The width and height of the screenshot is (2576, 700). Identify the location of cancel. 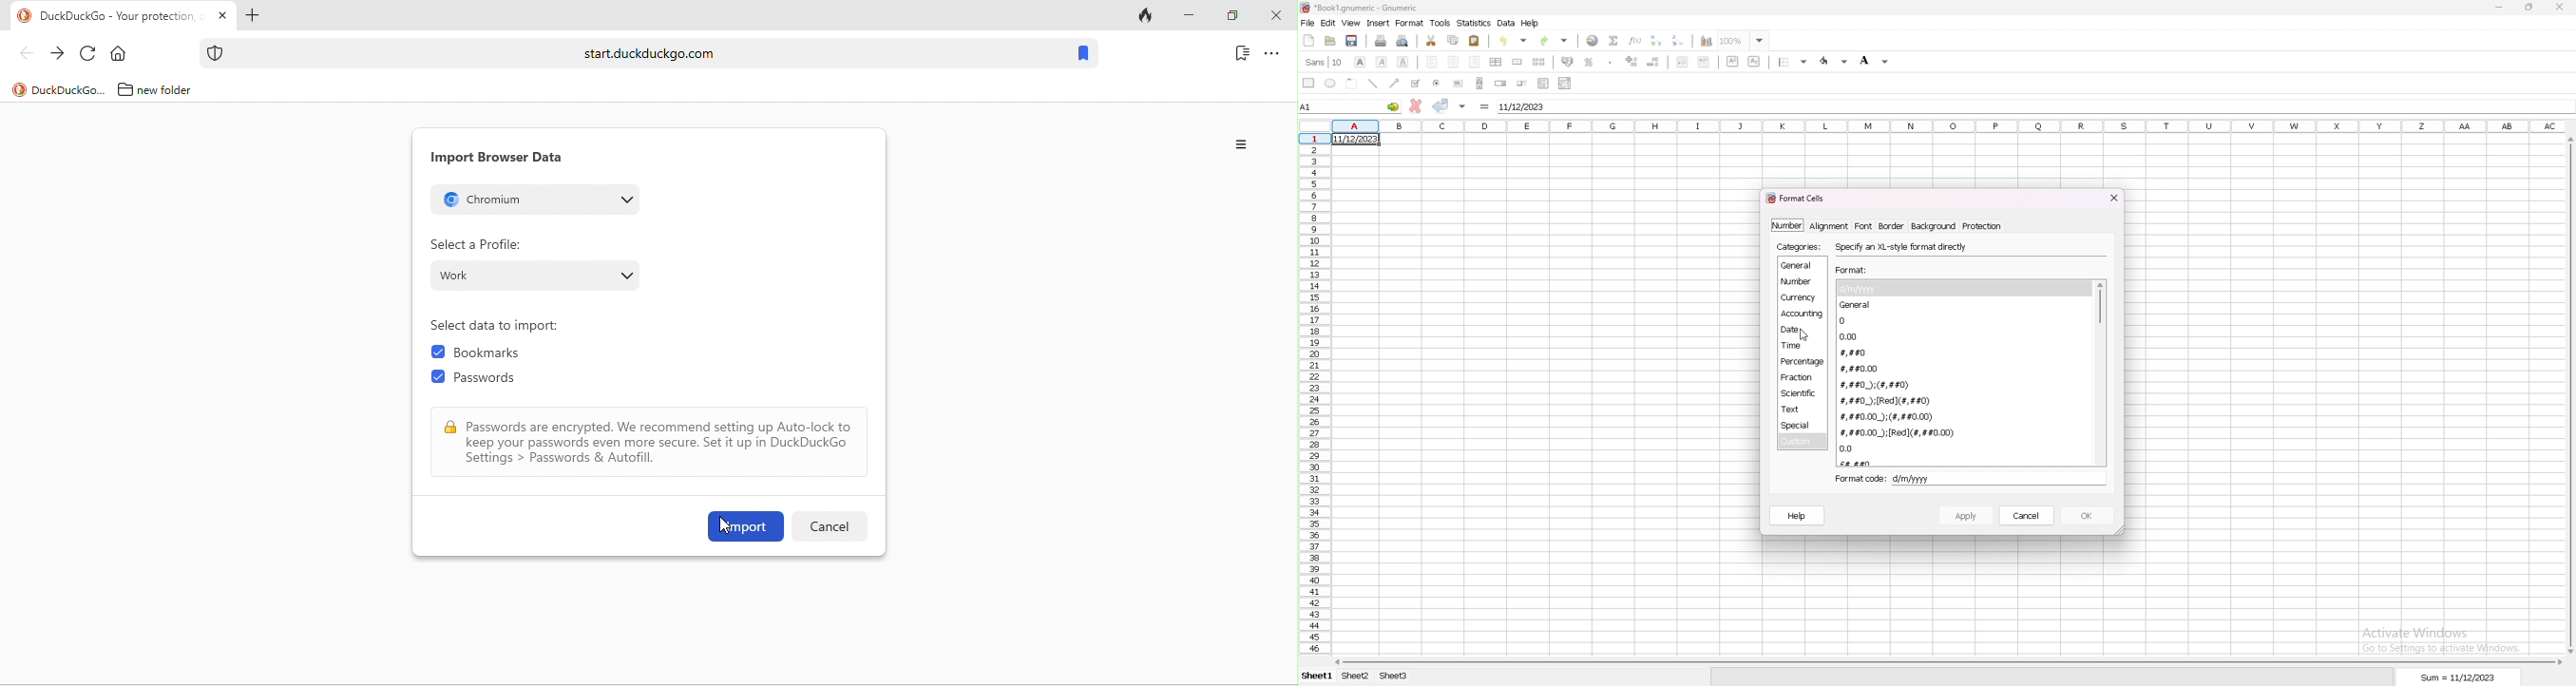
(2027, 515).